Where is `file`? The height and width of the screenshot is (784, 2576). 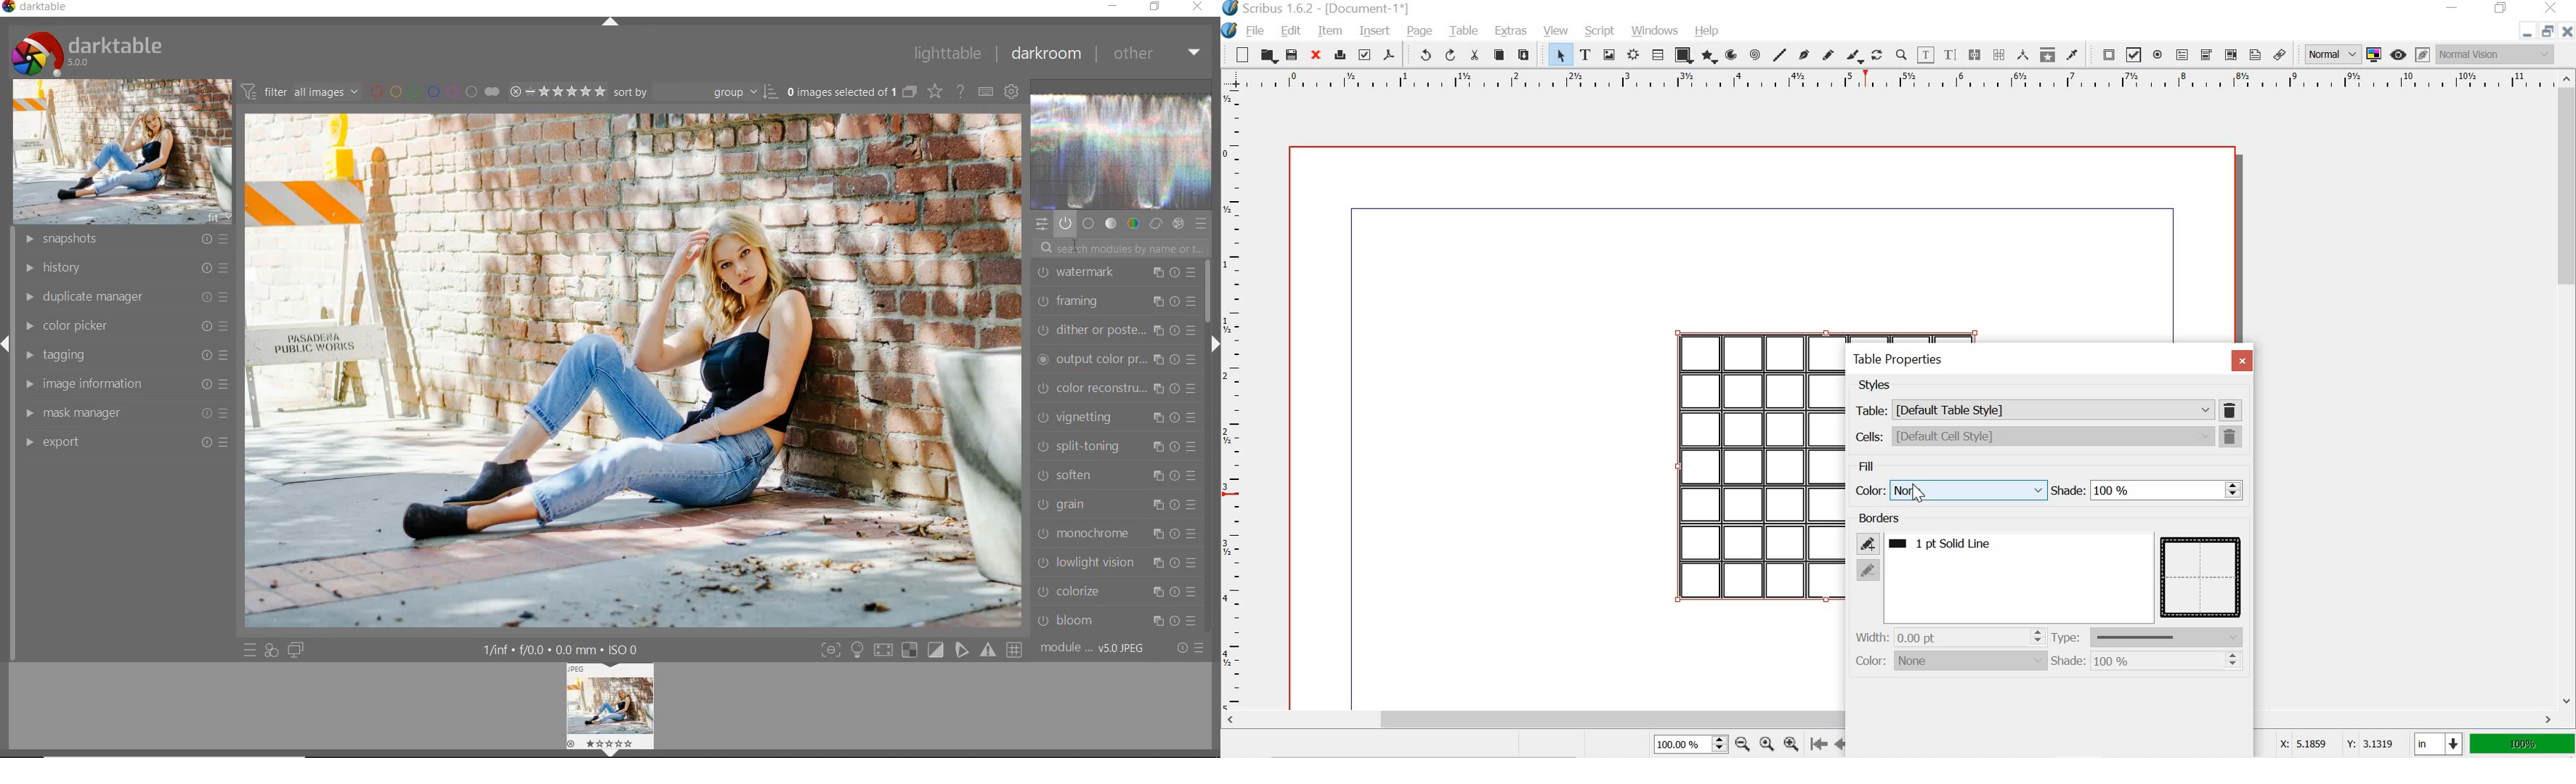 file is located at coordinates (1254, 32).